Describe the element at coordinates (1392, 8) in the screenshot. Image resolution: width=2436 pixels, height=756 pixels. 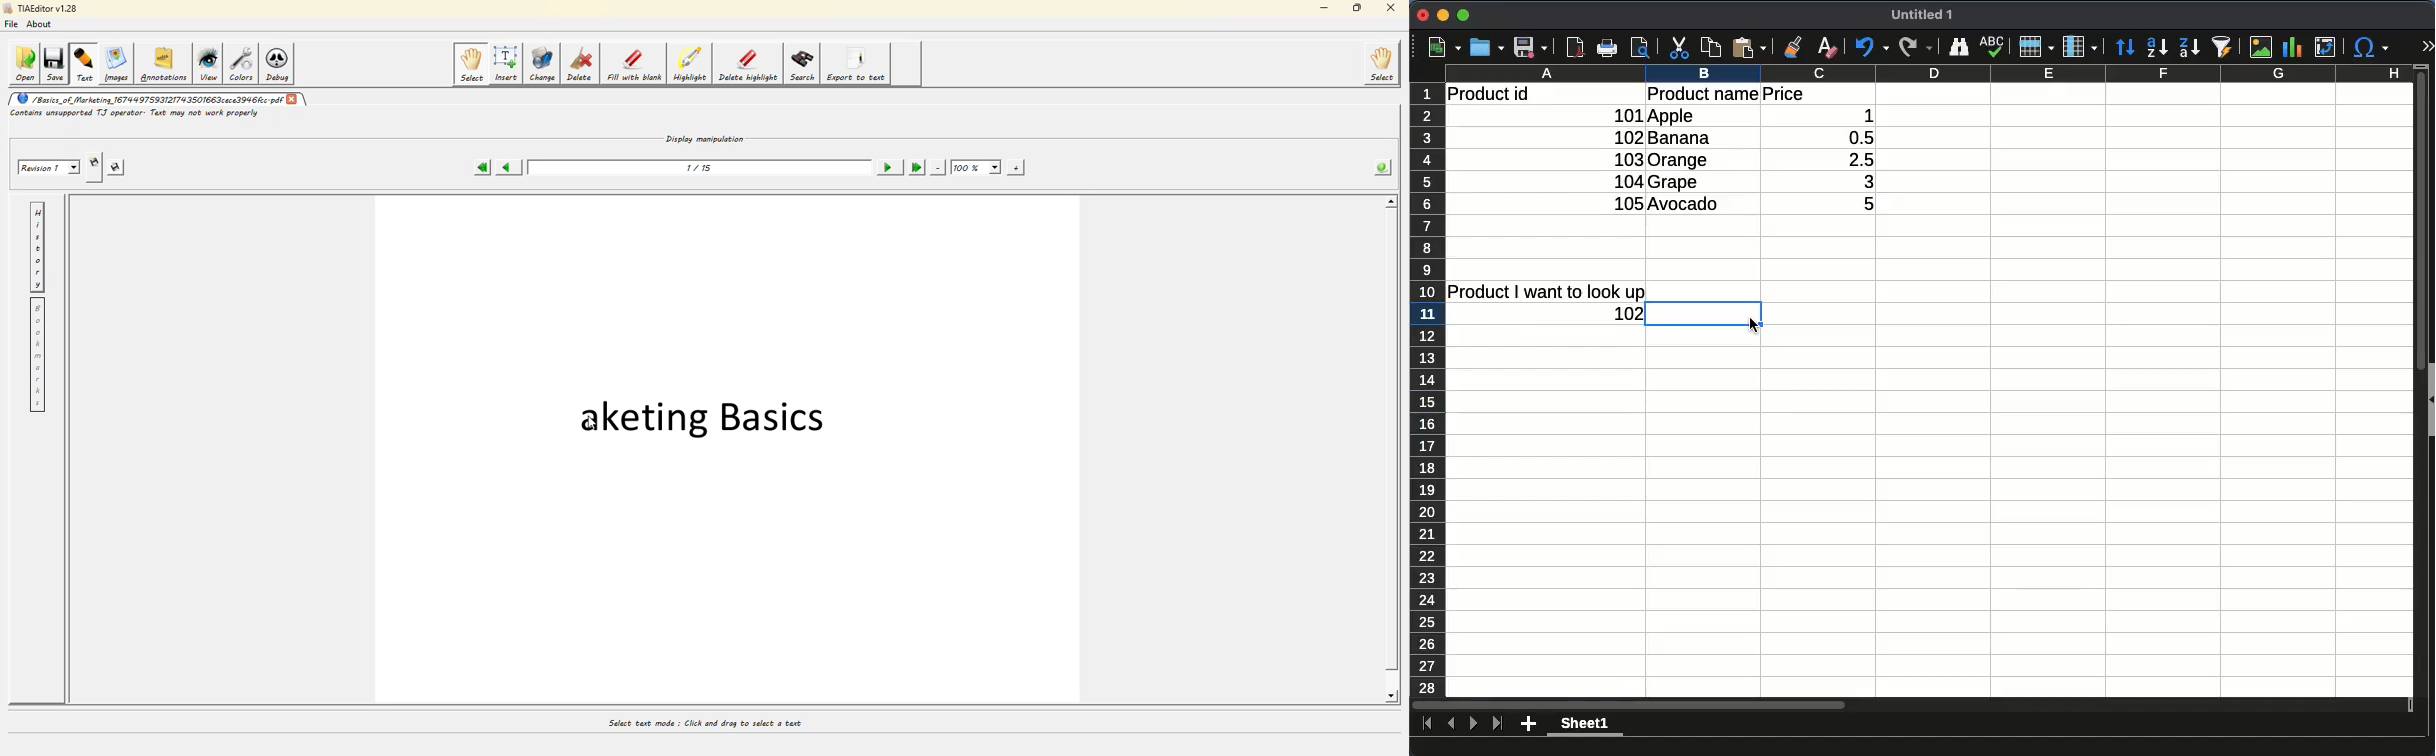
I see `close` at that location.